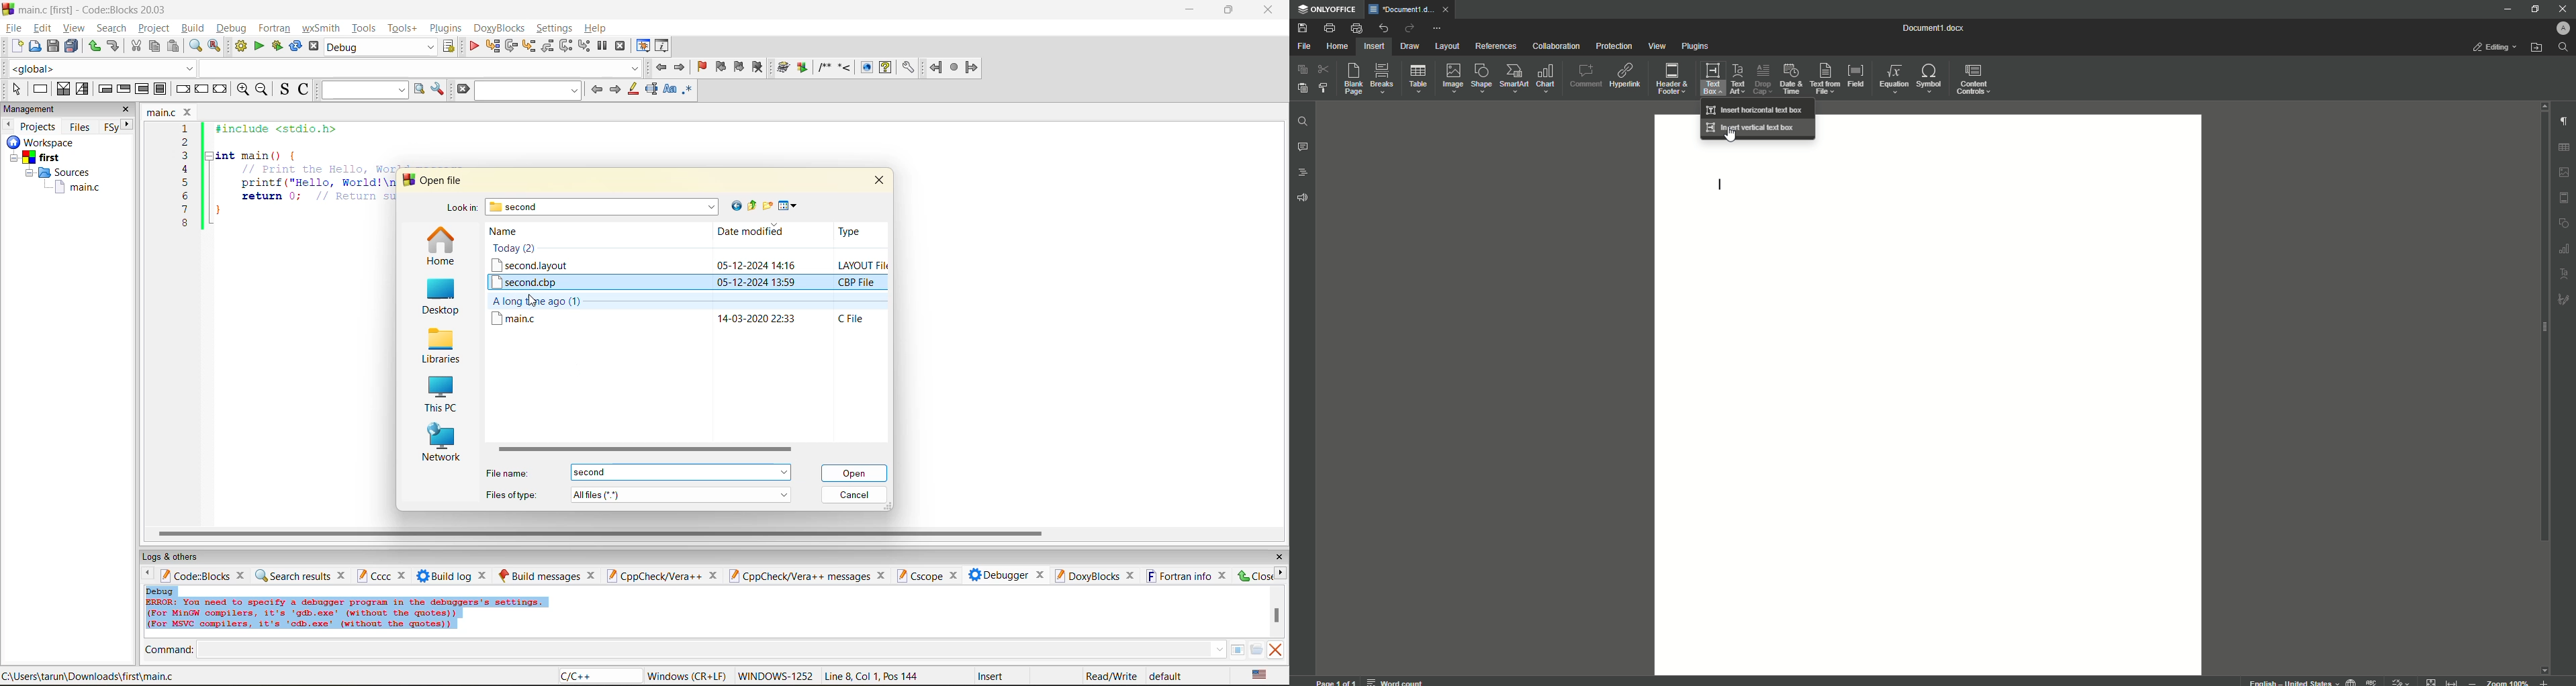 Image resolution: width=2576 pixels, height=700 pixels. What do you see at coordinates (1167, 675) in the screenshot?
I see `default` at bounding box center [1167, 675].